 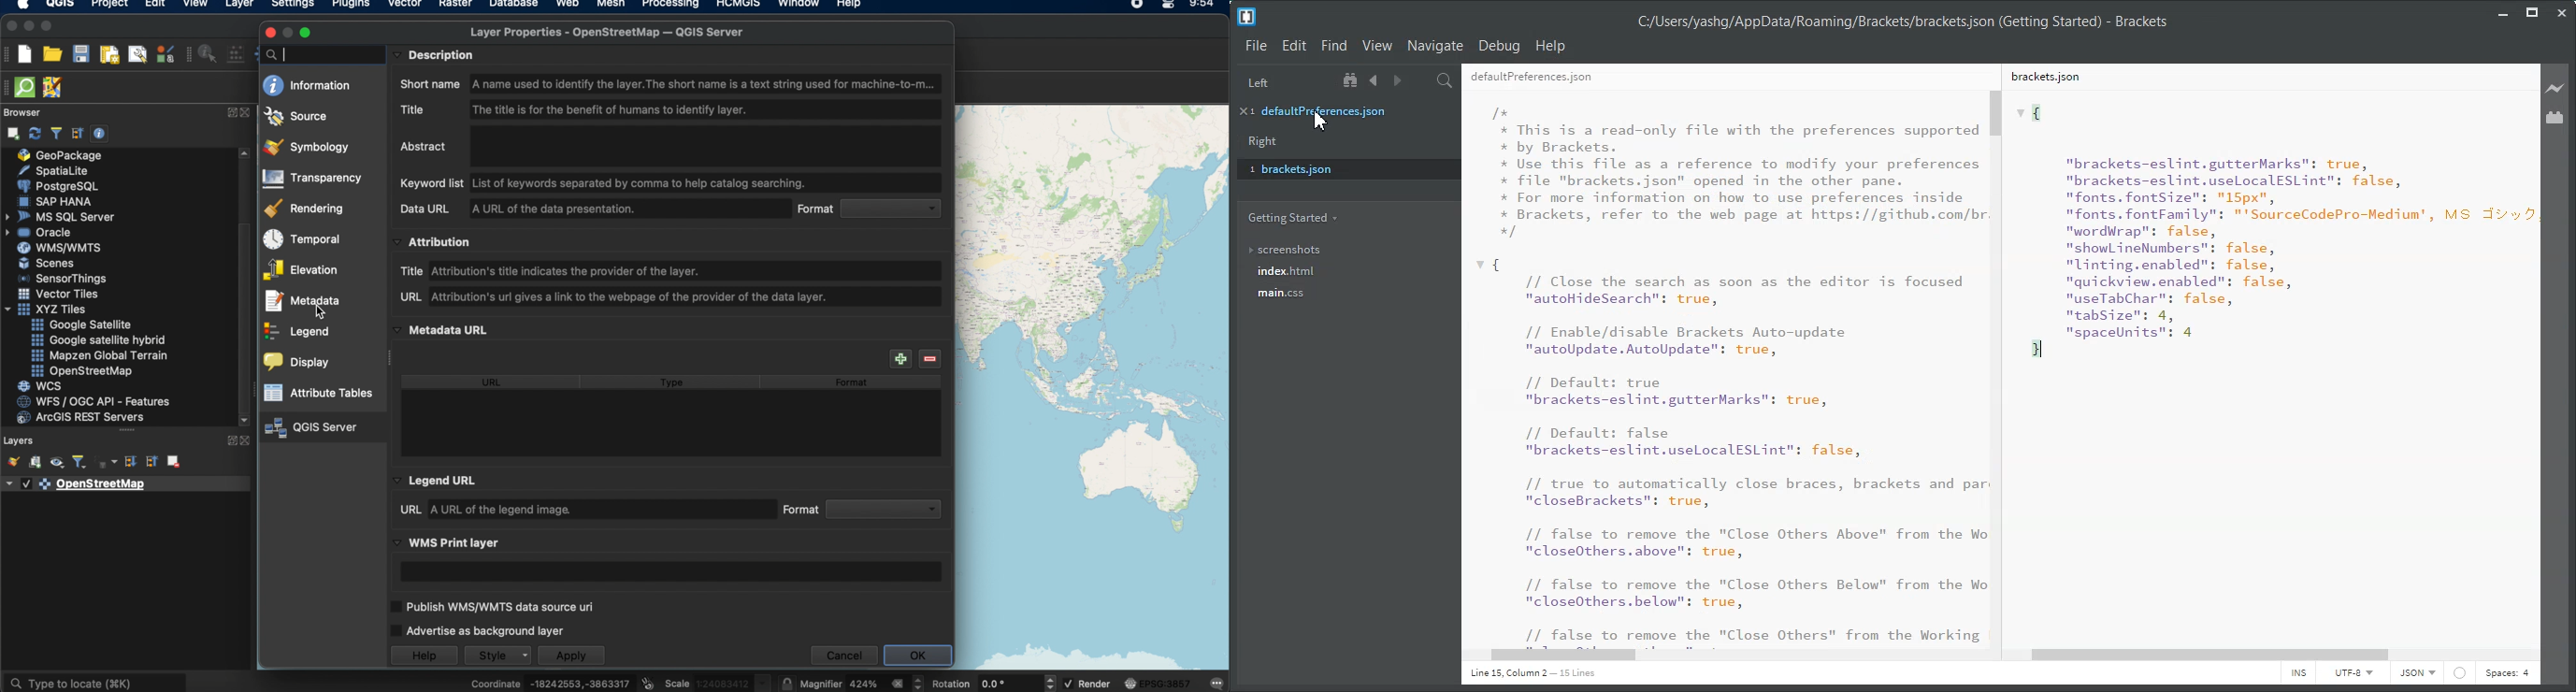 What do you see at coordinates (229, 442) in the screenshot?
I see `EXPAND` at bounding box center [229, 442].